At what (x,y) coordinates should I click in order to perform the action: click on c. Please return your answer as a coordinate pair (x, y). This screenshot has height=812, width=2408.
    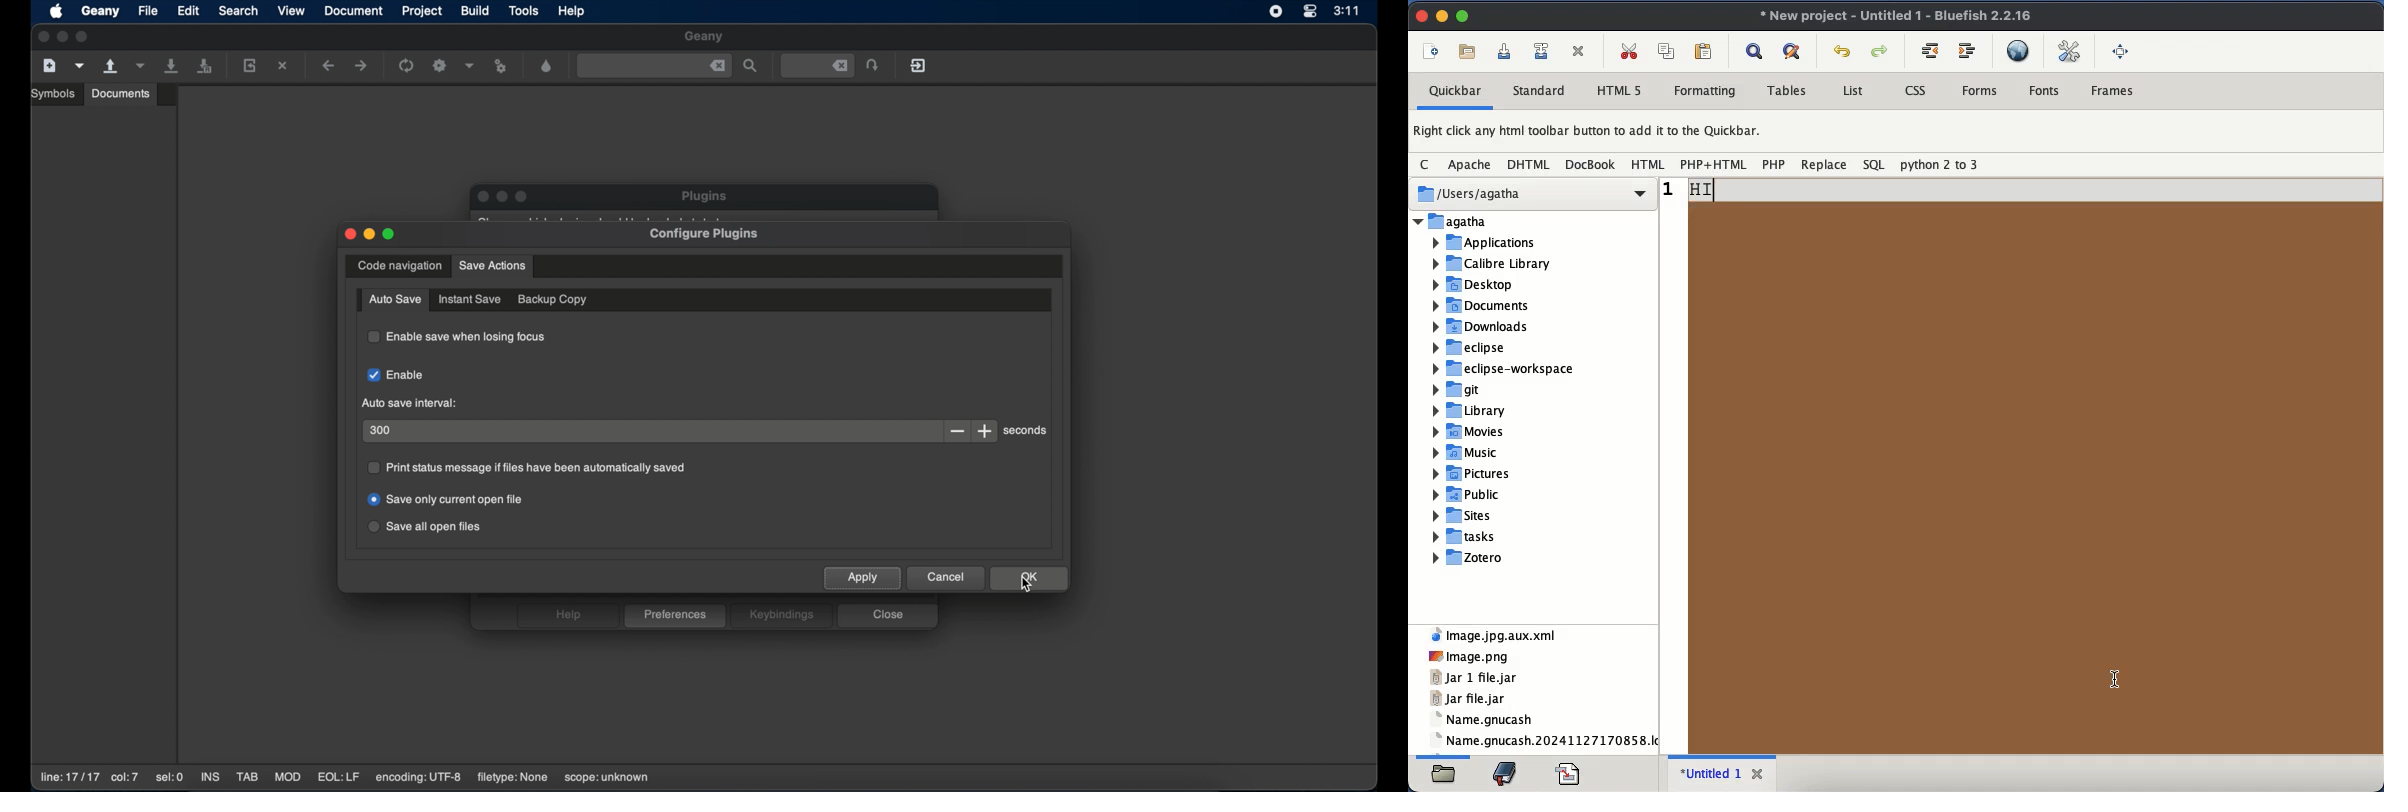
    Looking at the image, I should click on (1426, 165).